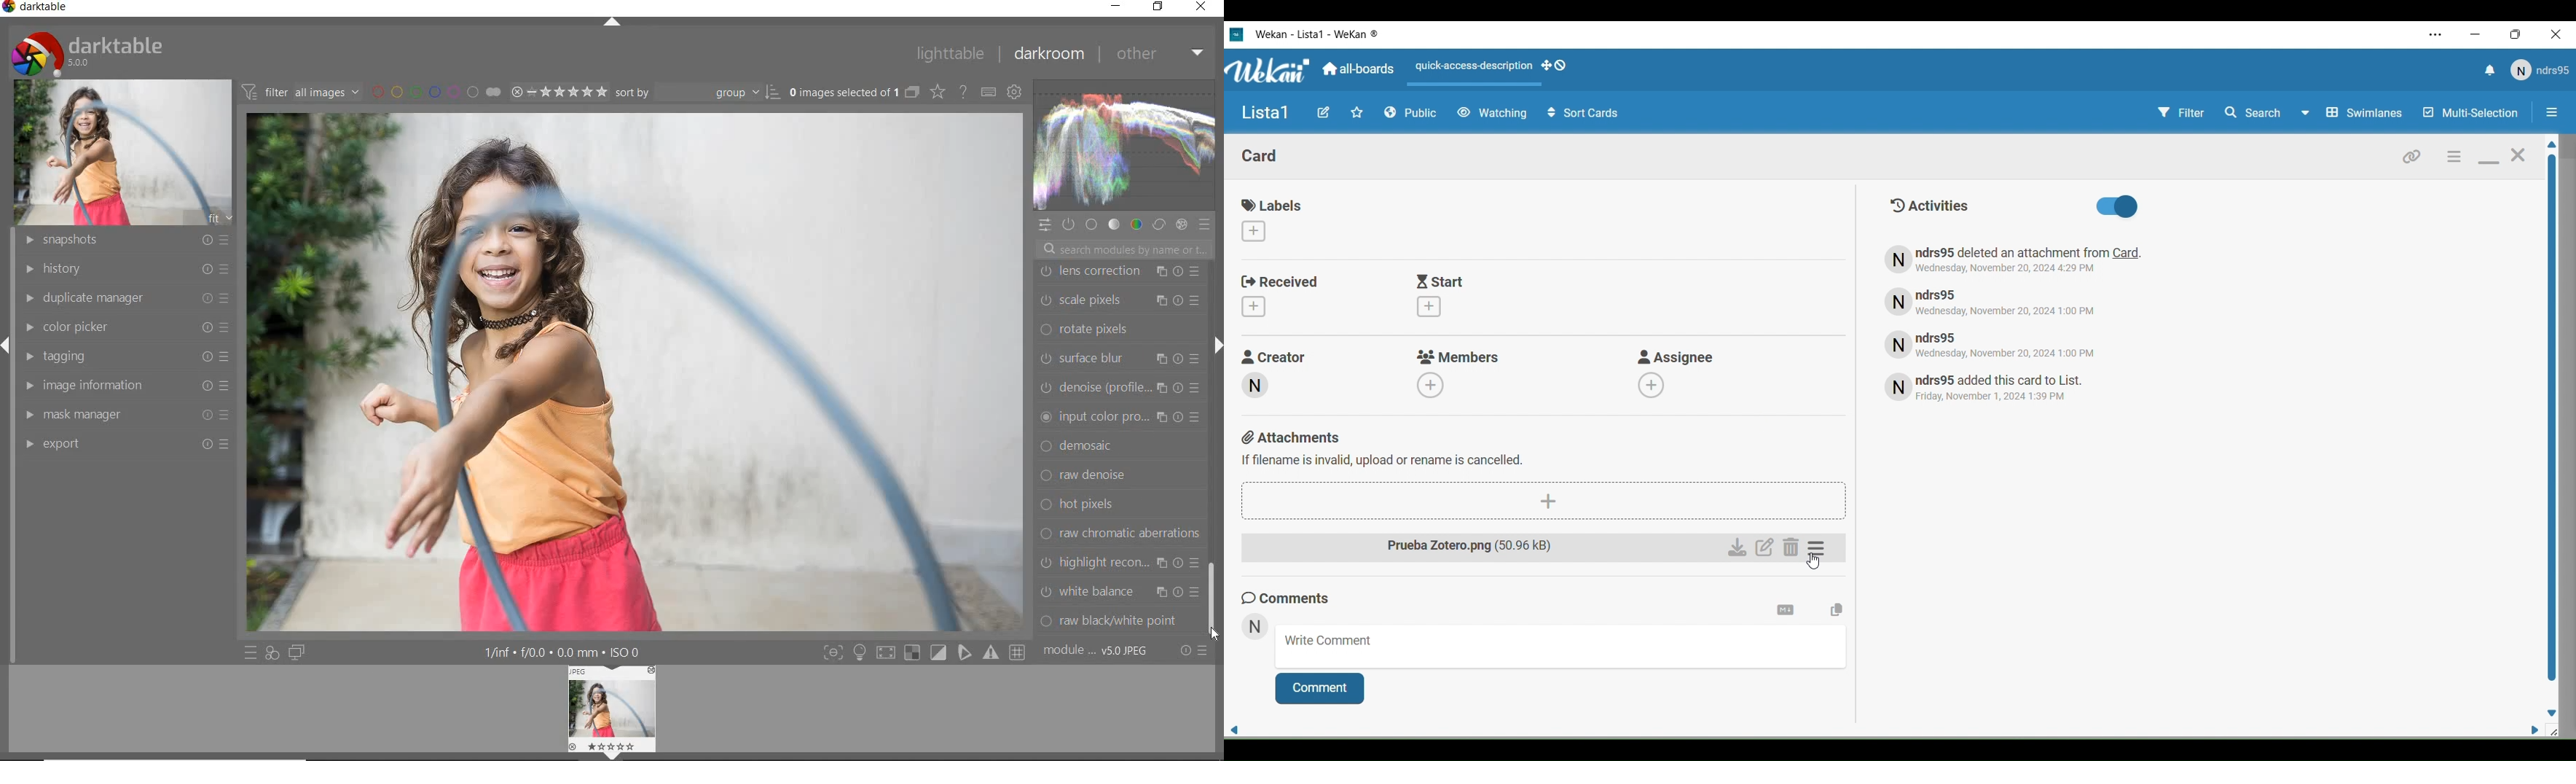  What do you see at coordinates (1019, 652) in the screenshot?
I see `toggle mode ` at bounding box center [1019, 652].